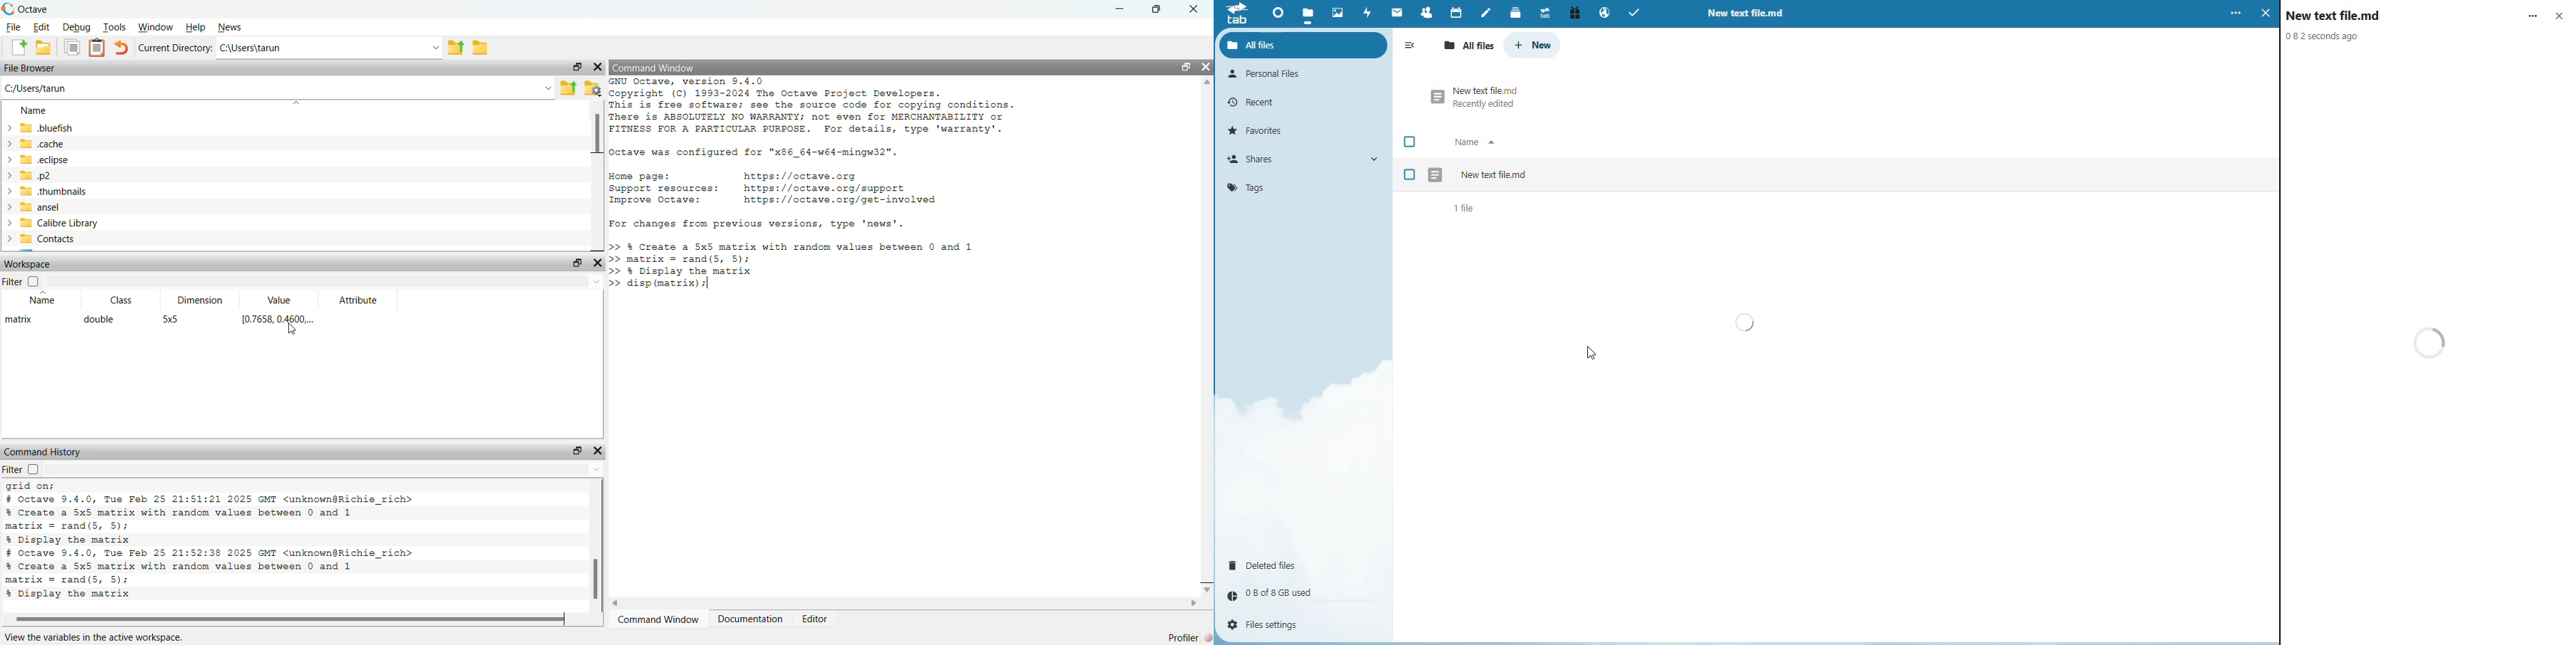  What do you see at coordinates (1425, 12) in the screenshot?
I see `Contacts` at bounding box center [1425, 12].